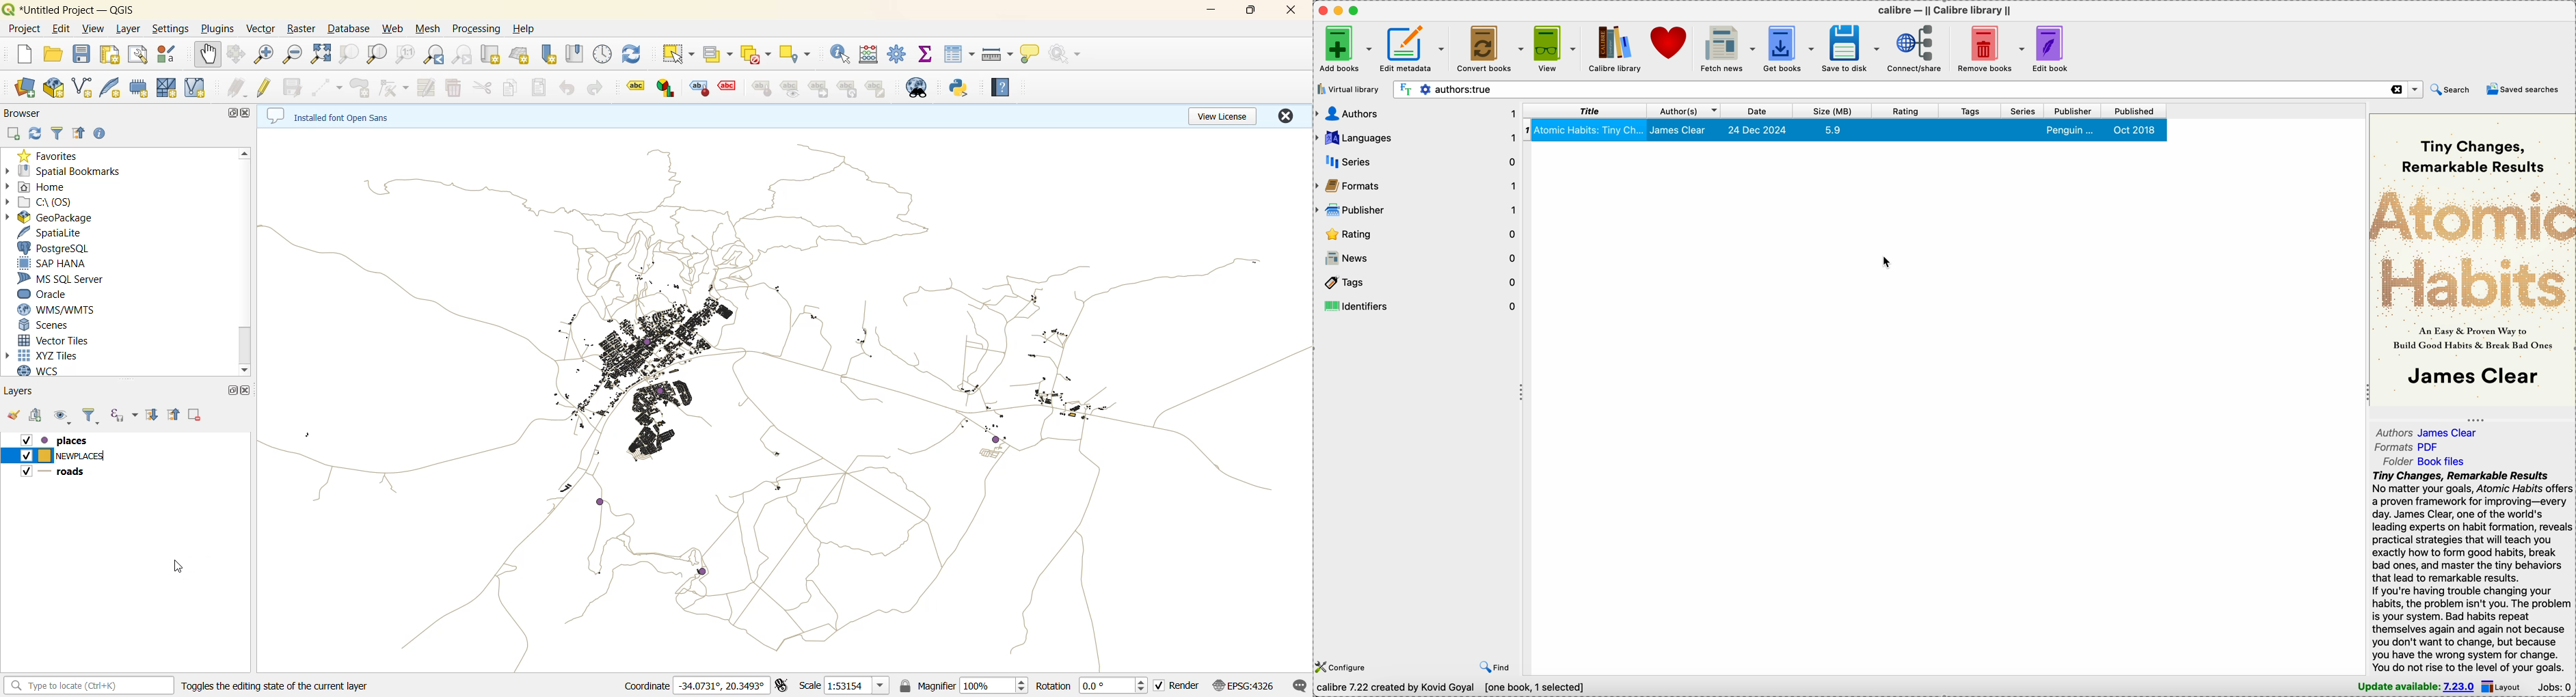 The height and width of the screenshot is (700, 2576). What do you see at coordinates (1682, 130) in the screenshot?
I see `james clear` at bounding box center [1682, 130].